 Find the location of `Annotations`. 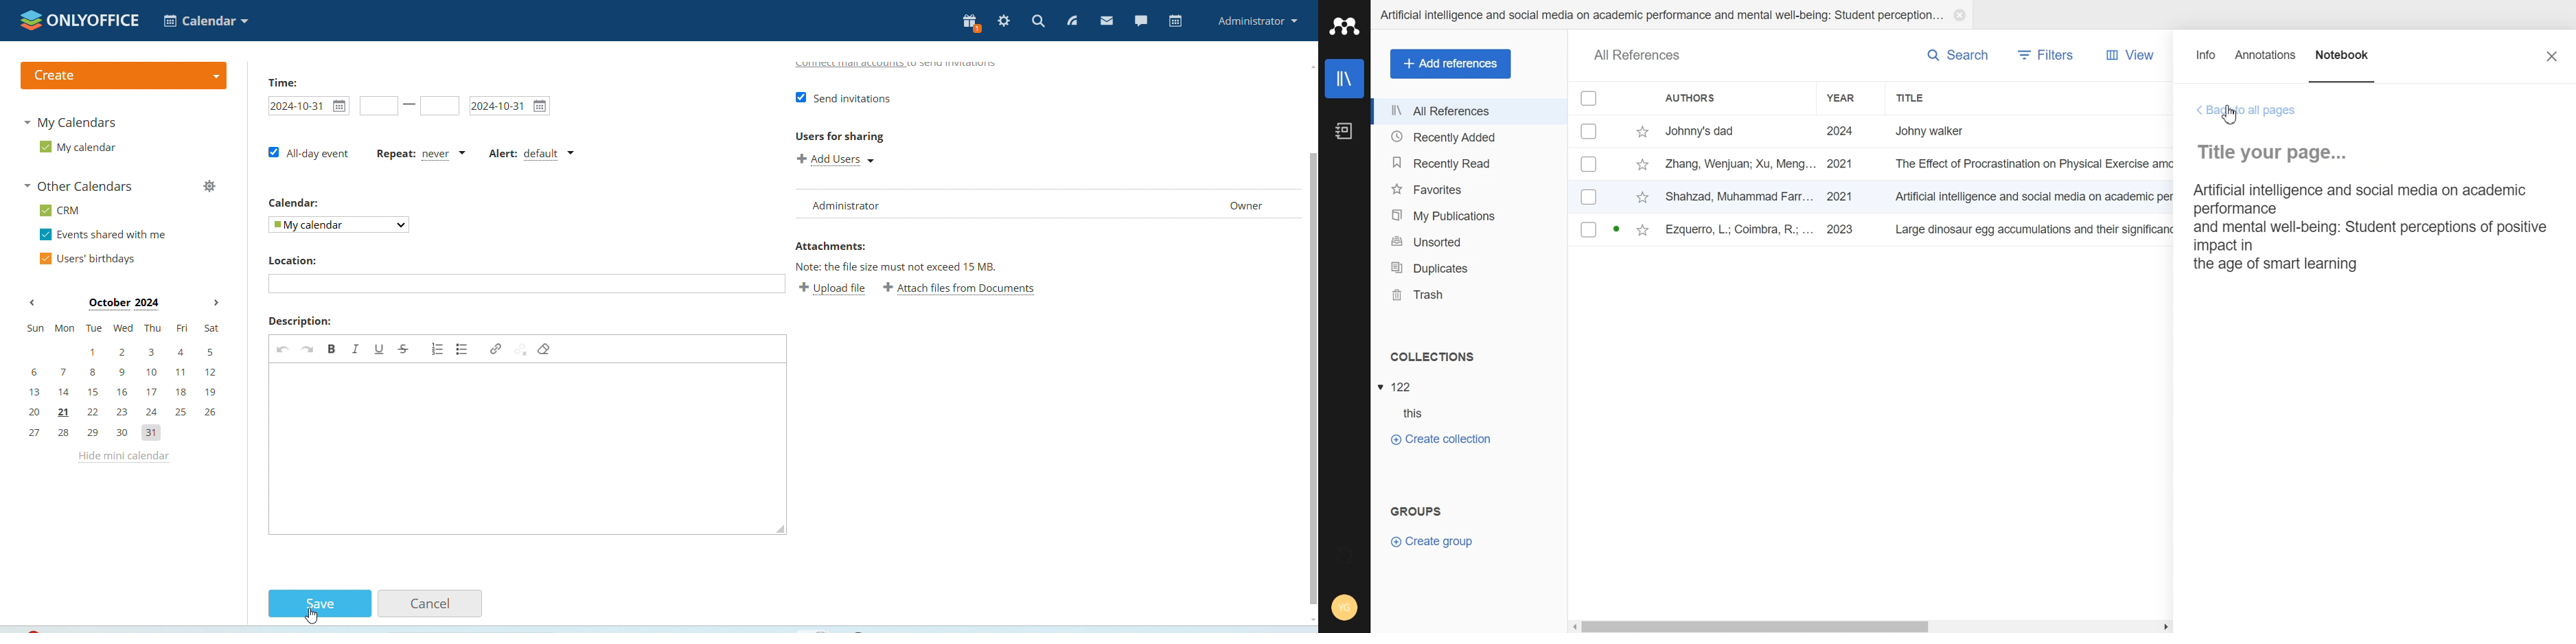

Annotations is located at coordinates (2266, 61).